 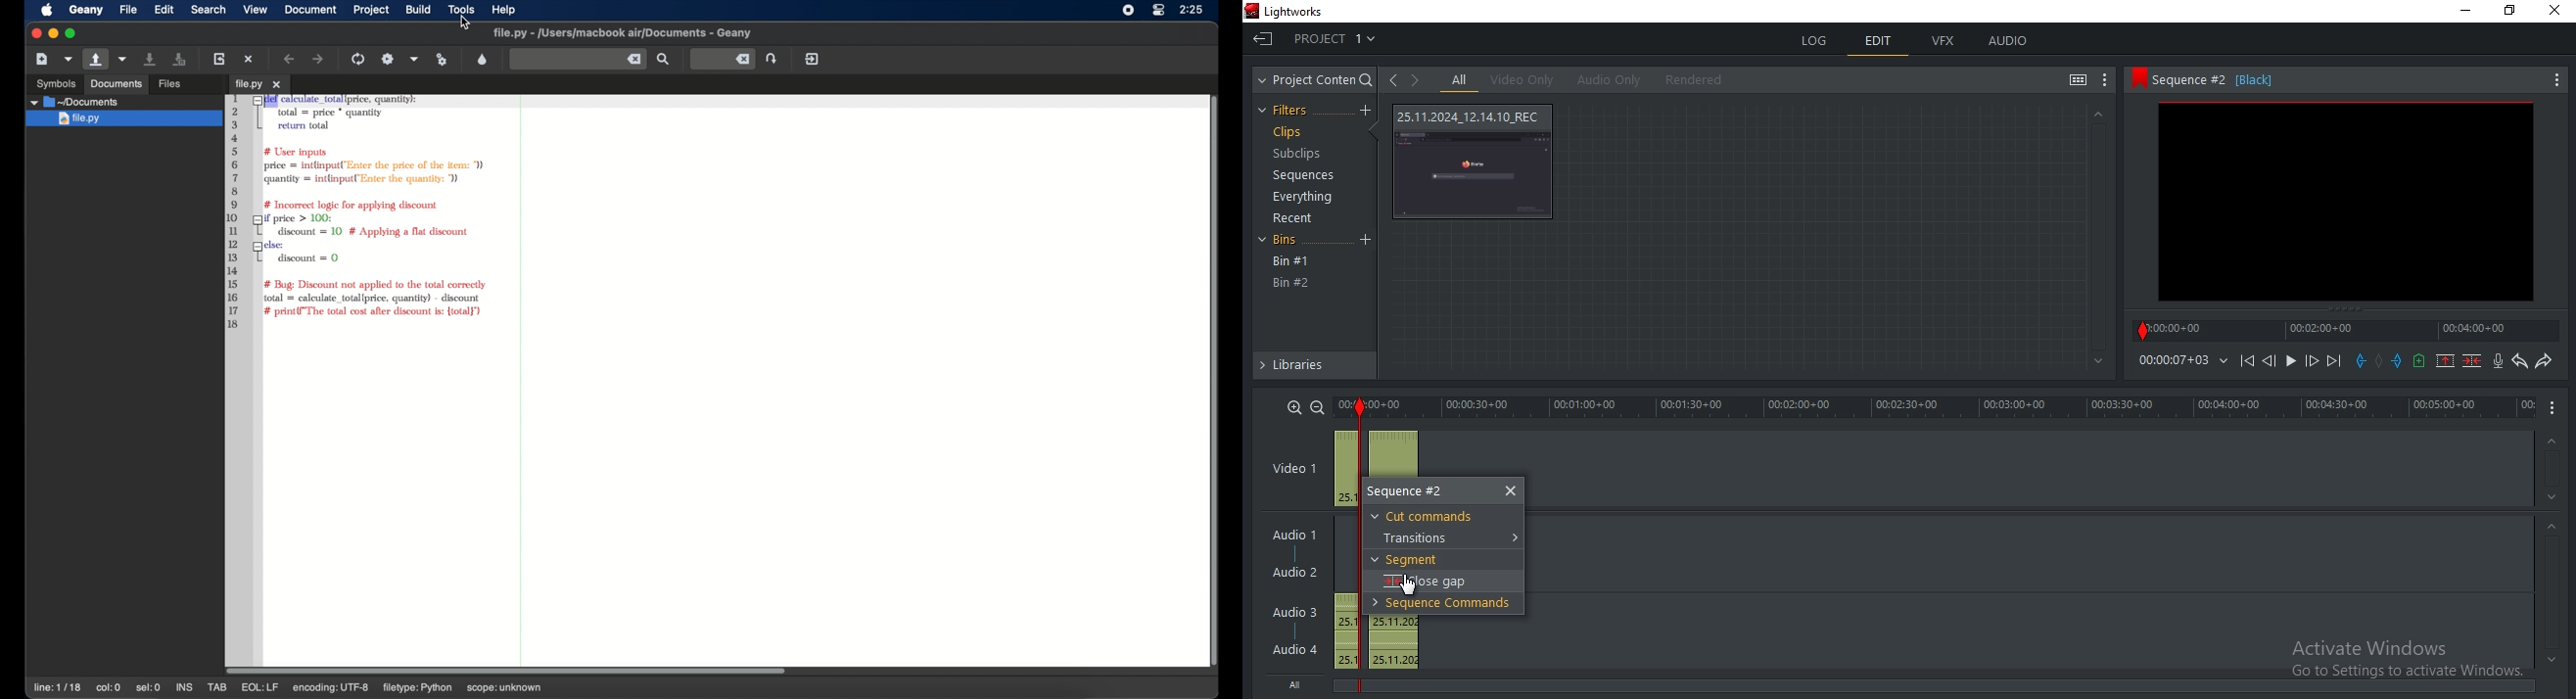 I want to click on time, so click(x=1958, y=407).